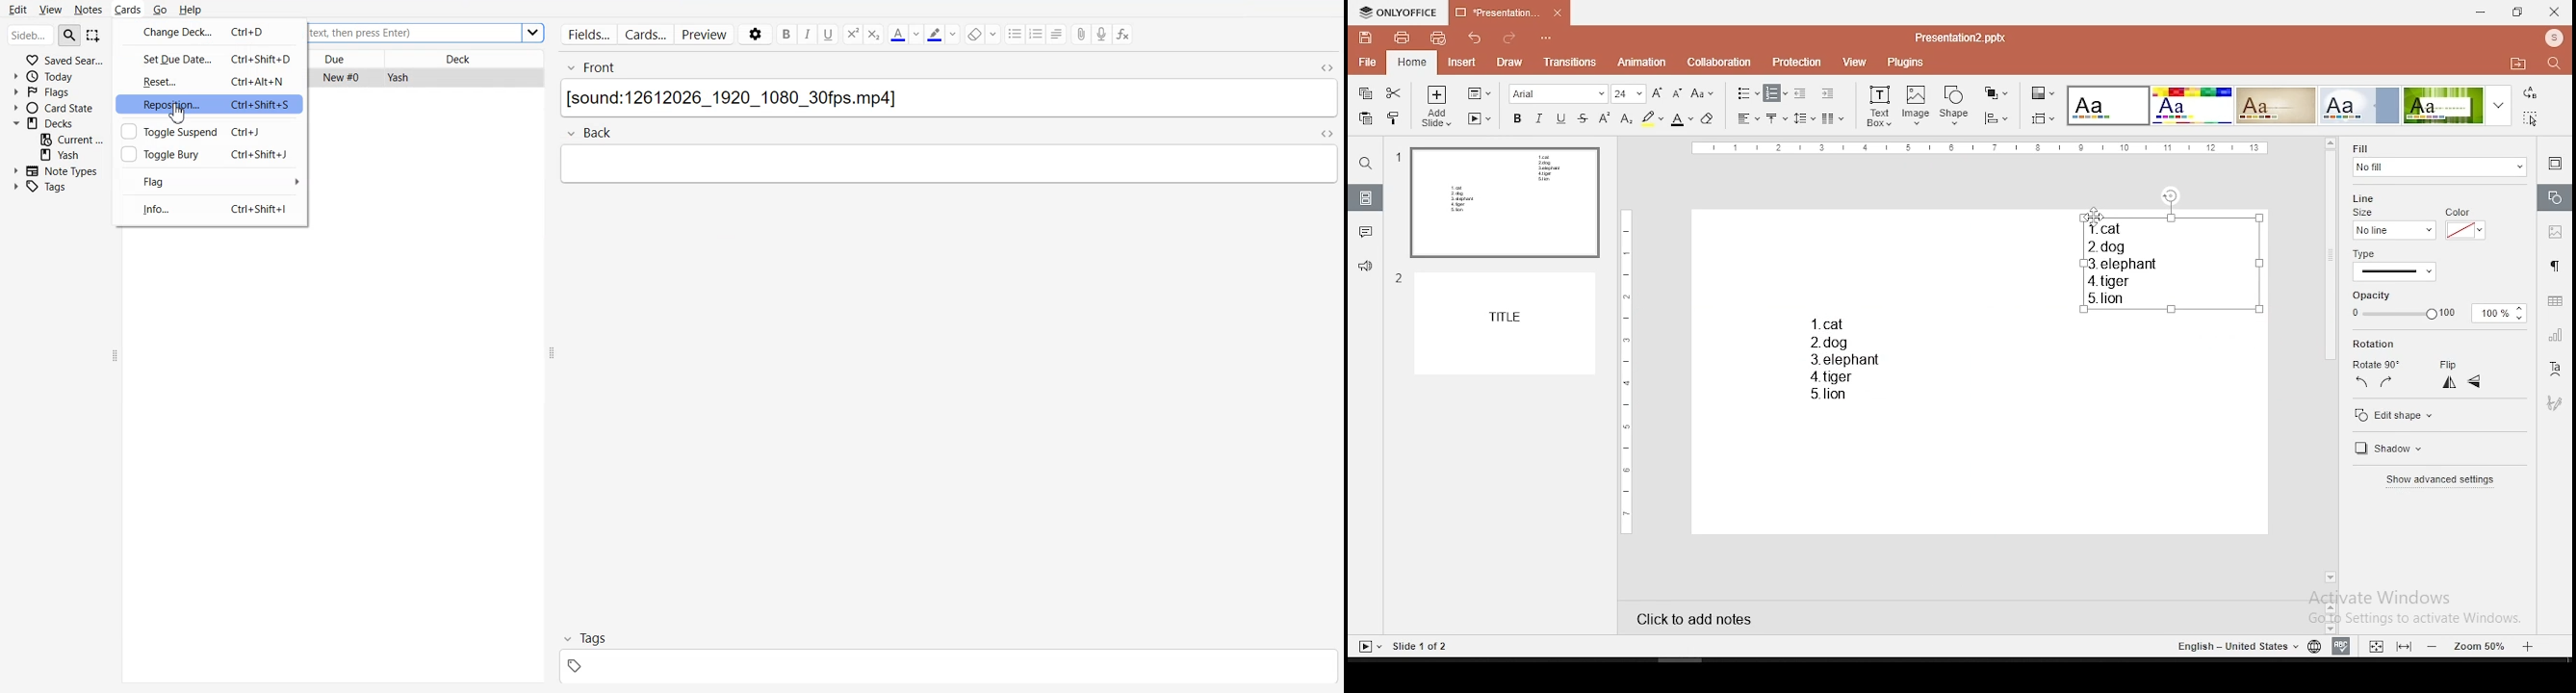 The image size is (2576, 700). Describe the element at coordinates (1366, 268) in the screenshot. I see `support and feedback` at that location.